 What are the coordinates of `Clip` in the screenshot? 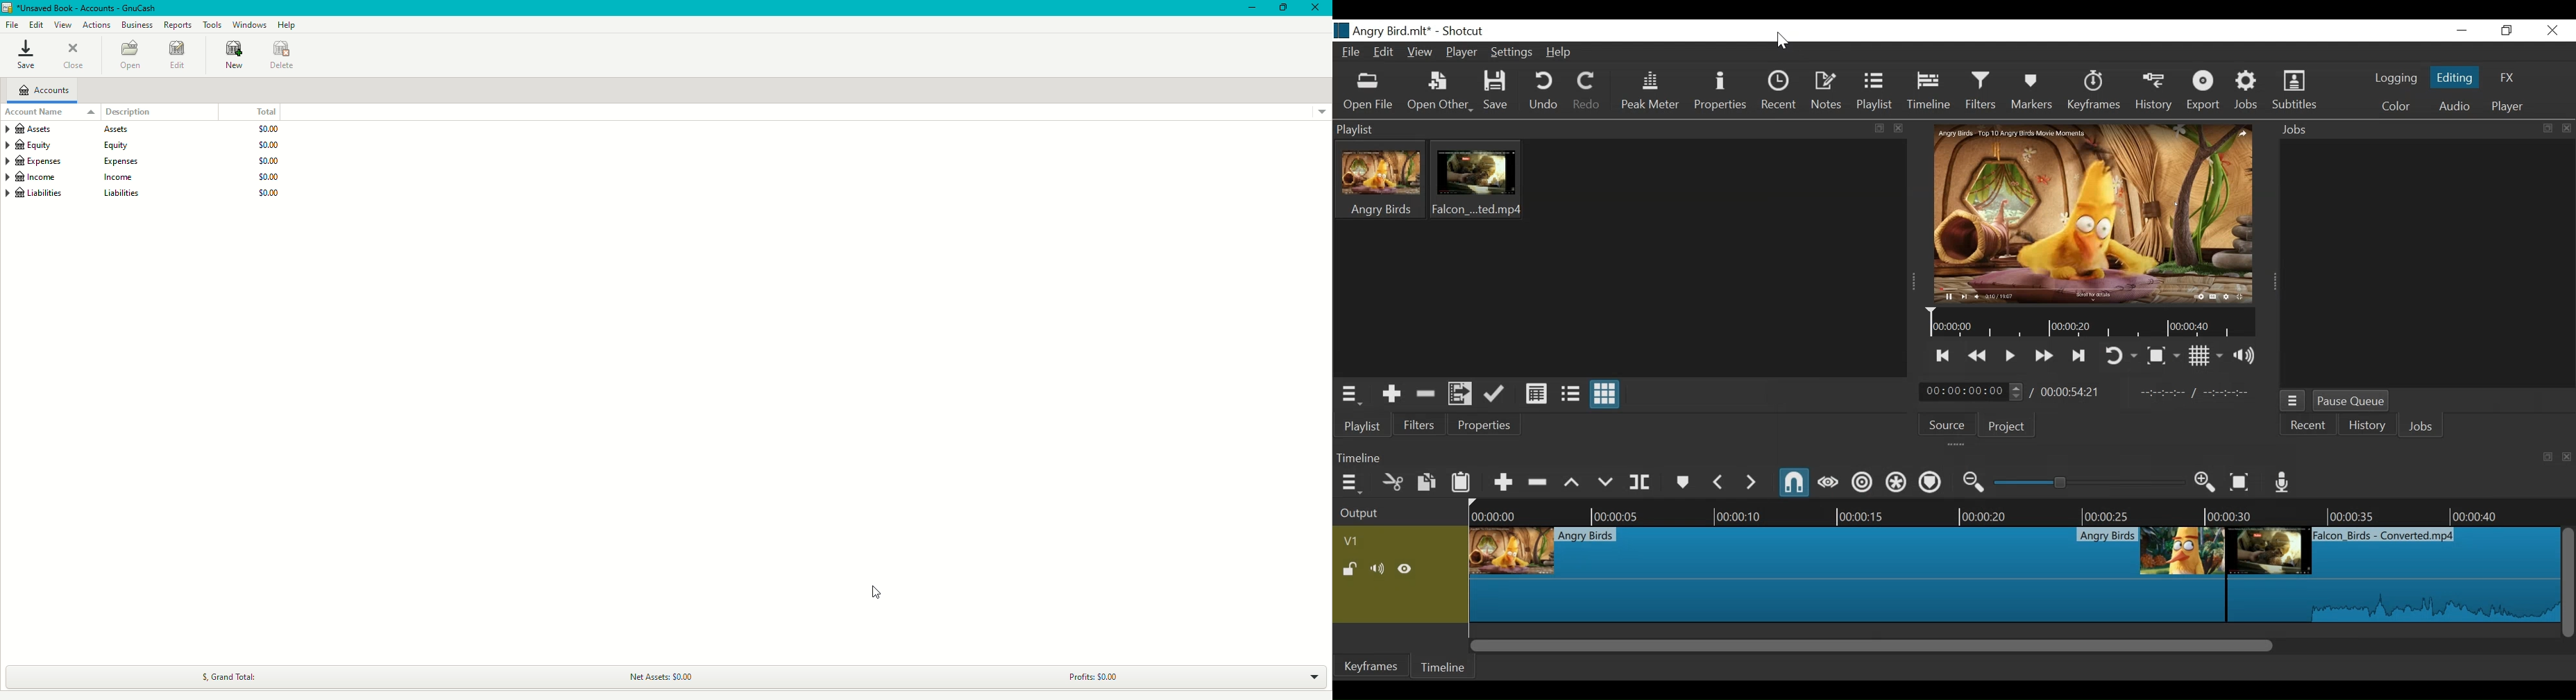 It's located at (1847, 576).